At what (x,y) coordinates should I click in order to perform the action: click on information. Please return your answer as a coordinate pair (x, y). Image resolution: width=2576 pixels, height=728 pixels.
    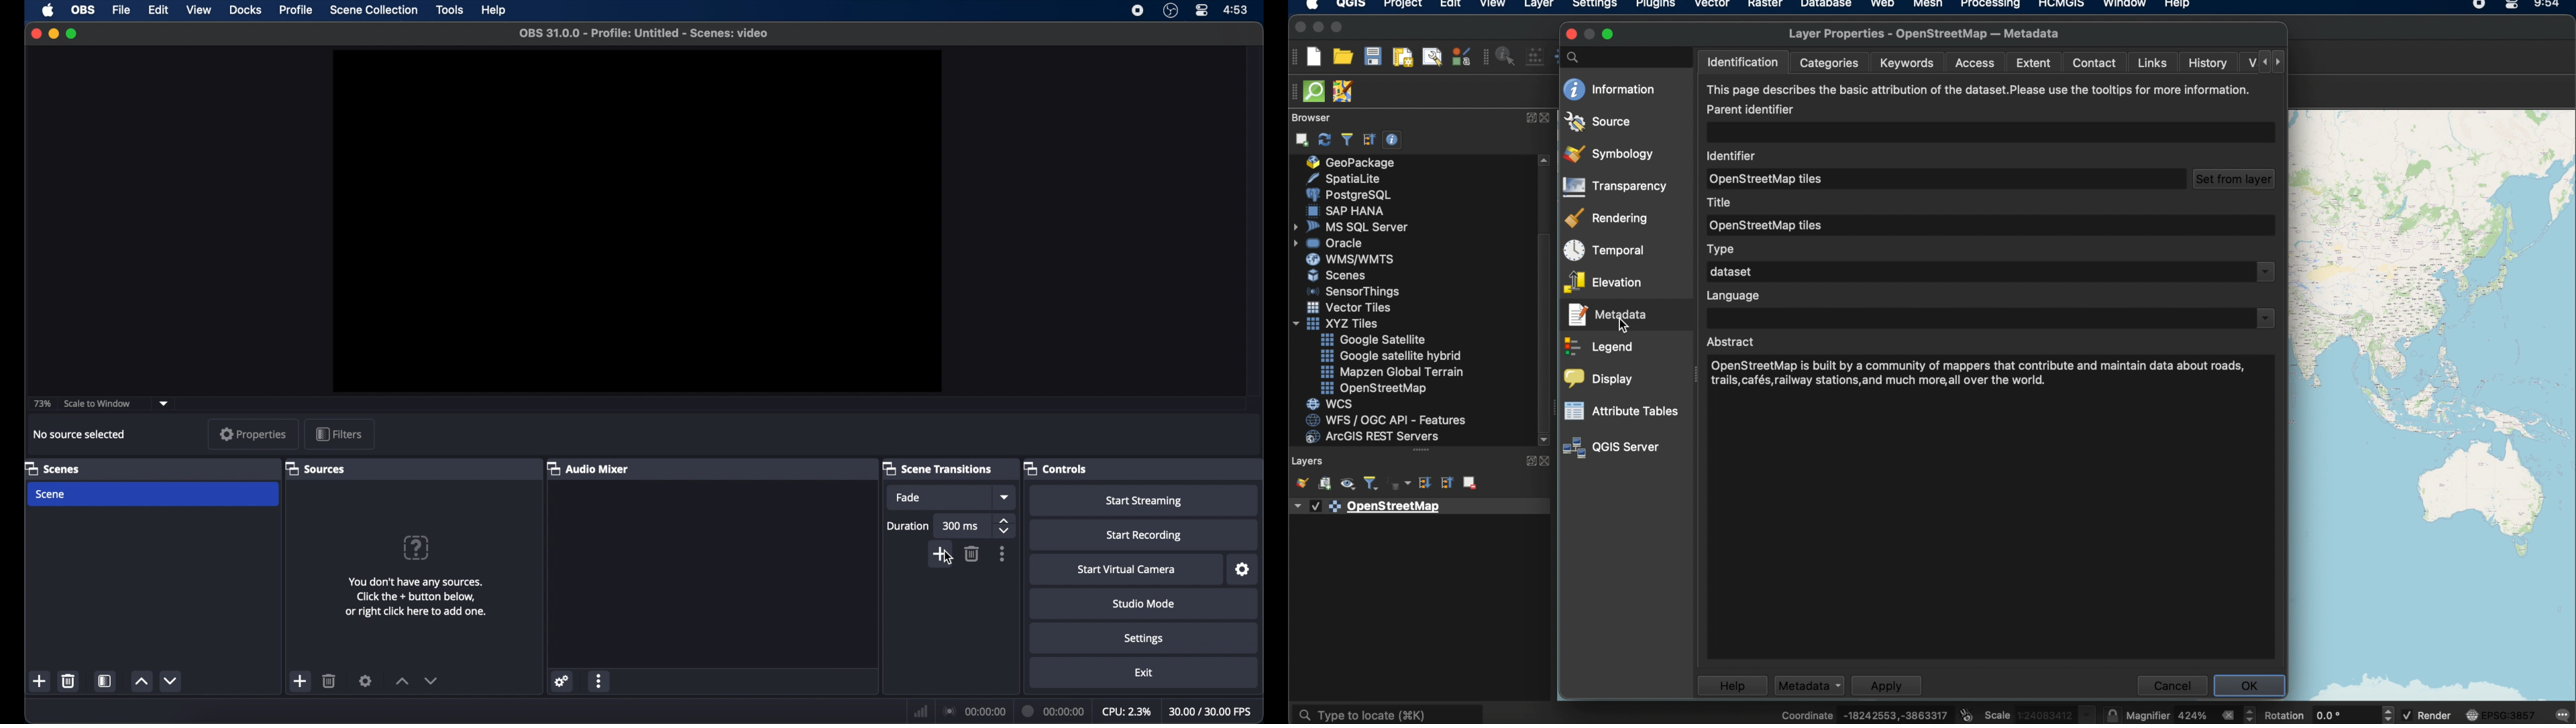
    Looking at the image, I should click on (1609, 89).